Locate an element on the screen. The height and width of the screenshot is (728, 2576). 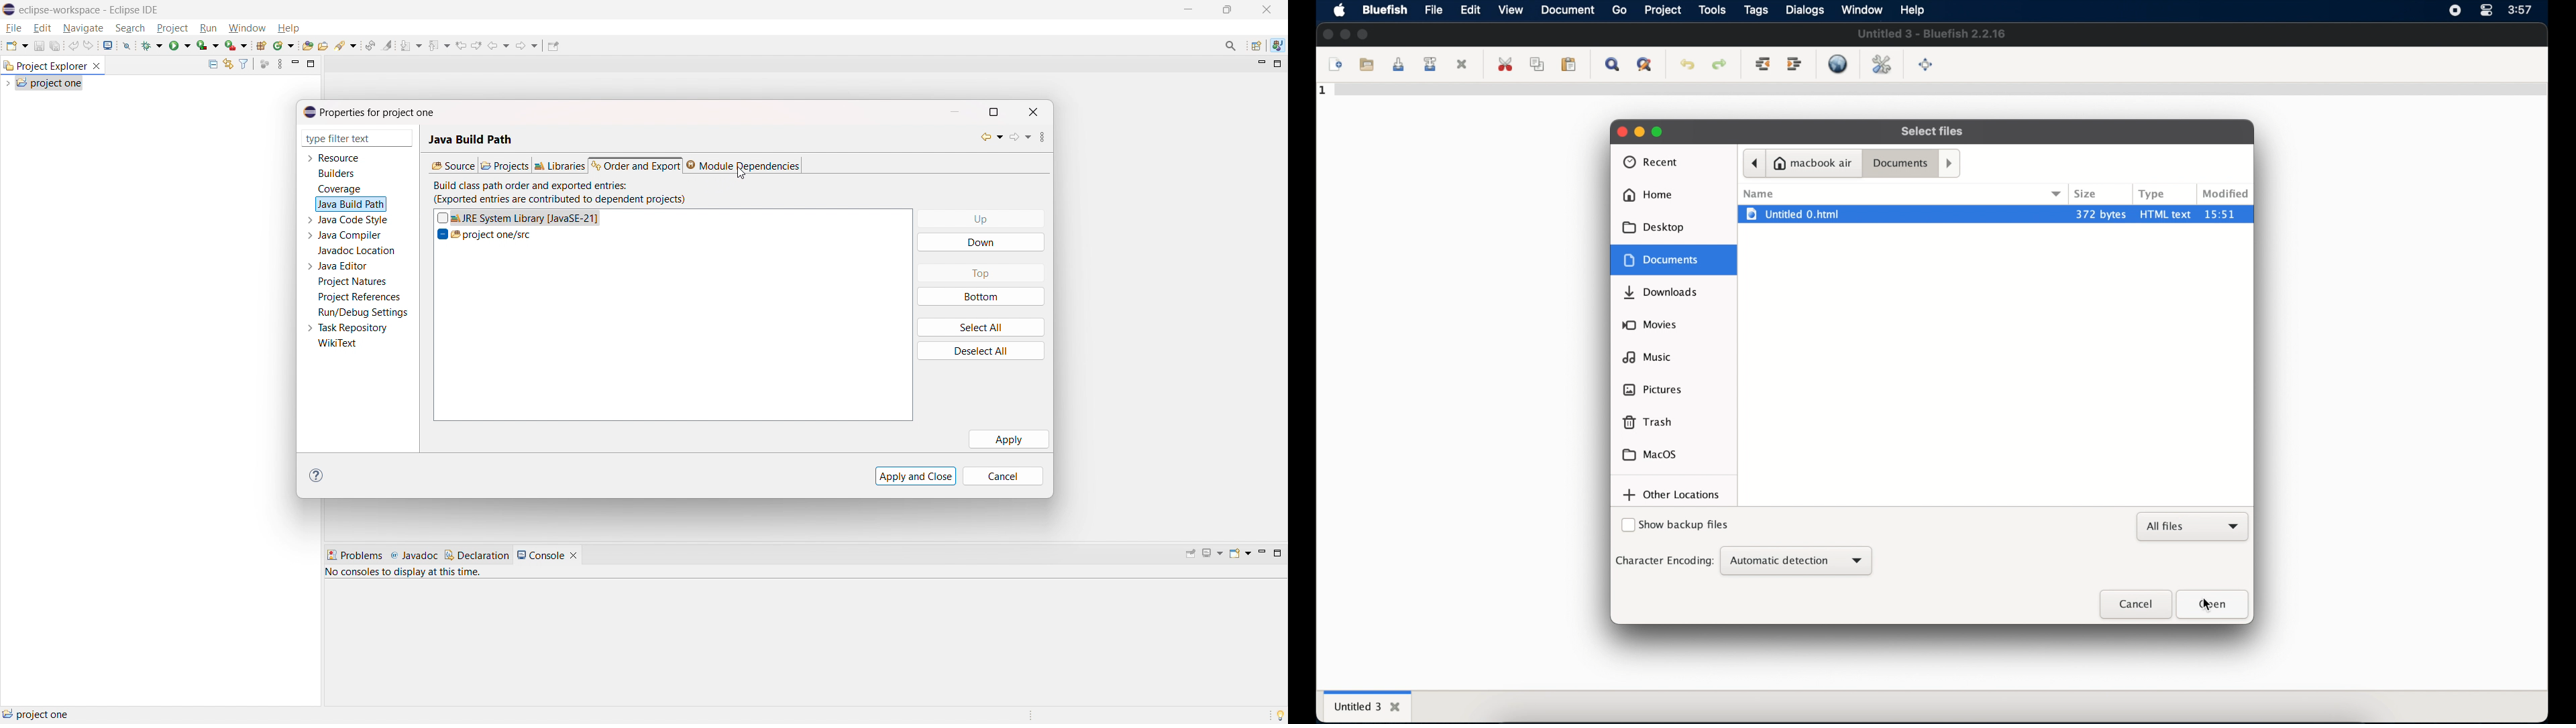
trash is located at coordinates (1648, 422).